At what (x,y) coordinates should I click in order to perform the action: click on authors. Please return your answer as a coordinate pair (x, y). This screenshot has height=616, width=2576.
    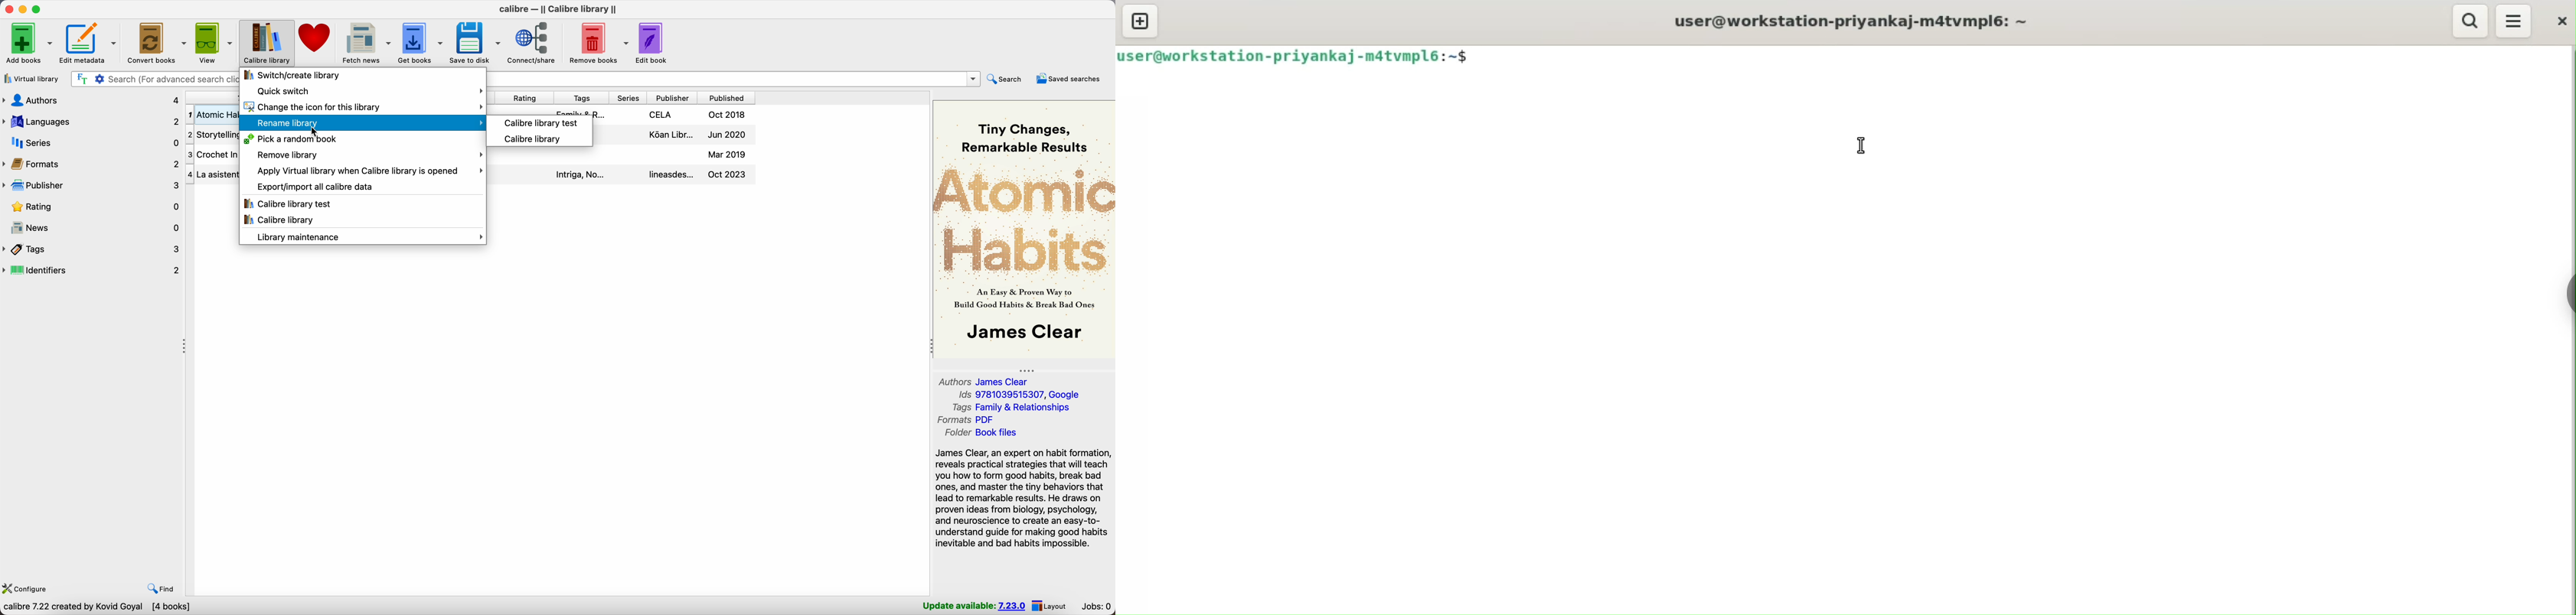
    Looking at the image, I should click on (91, 100).